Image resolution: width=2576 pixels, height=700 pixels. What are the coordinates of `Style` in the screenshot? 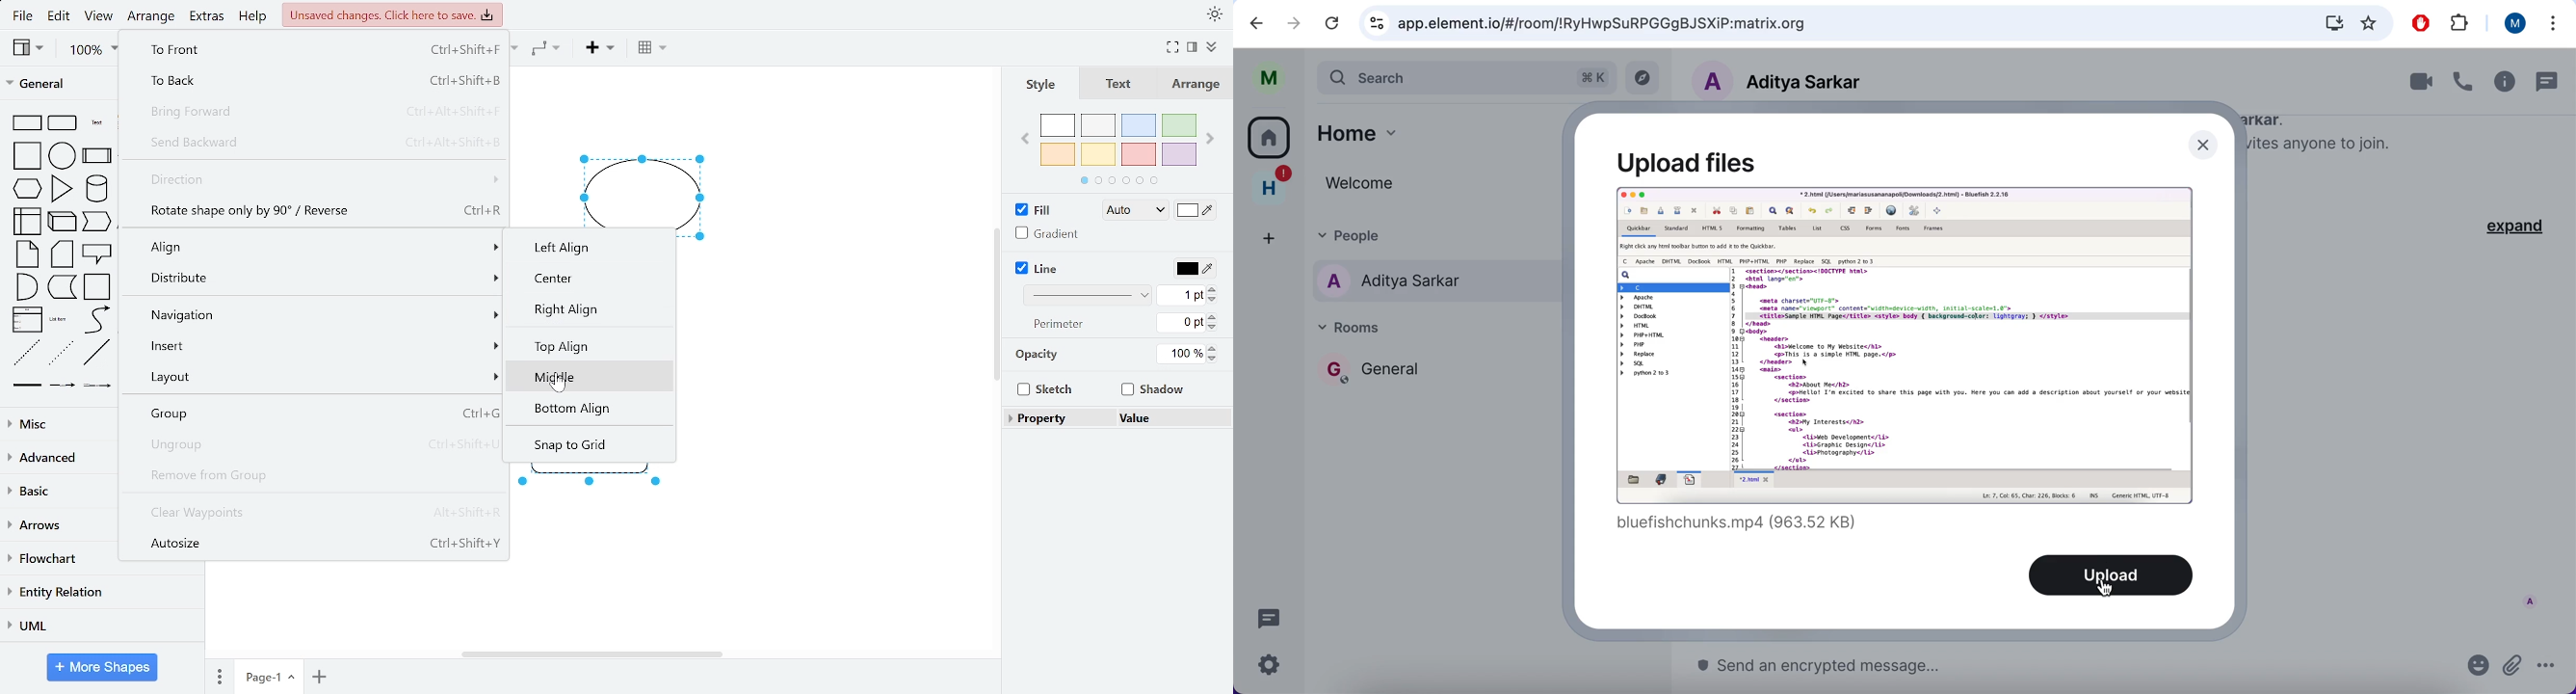 It's located at (1041, 84).